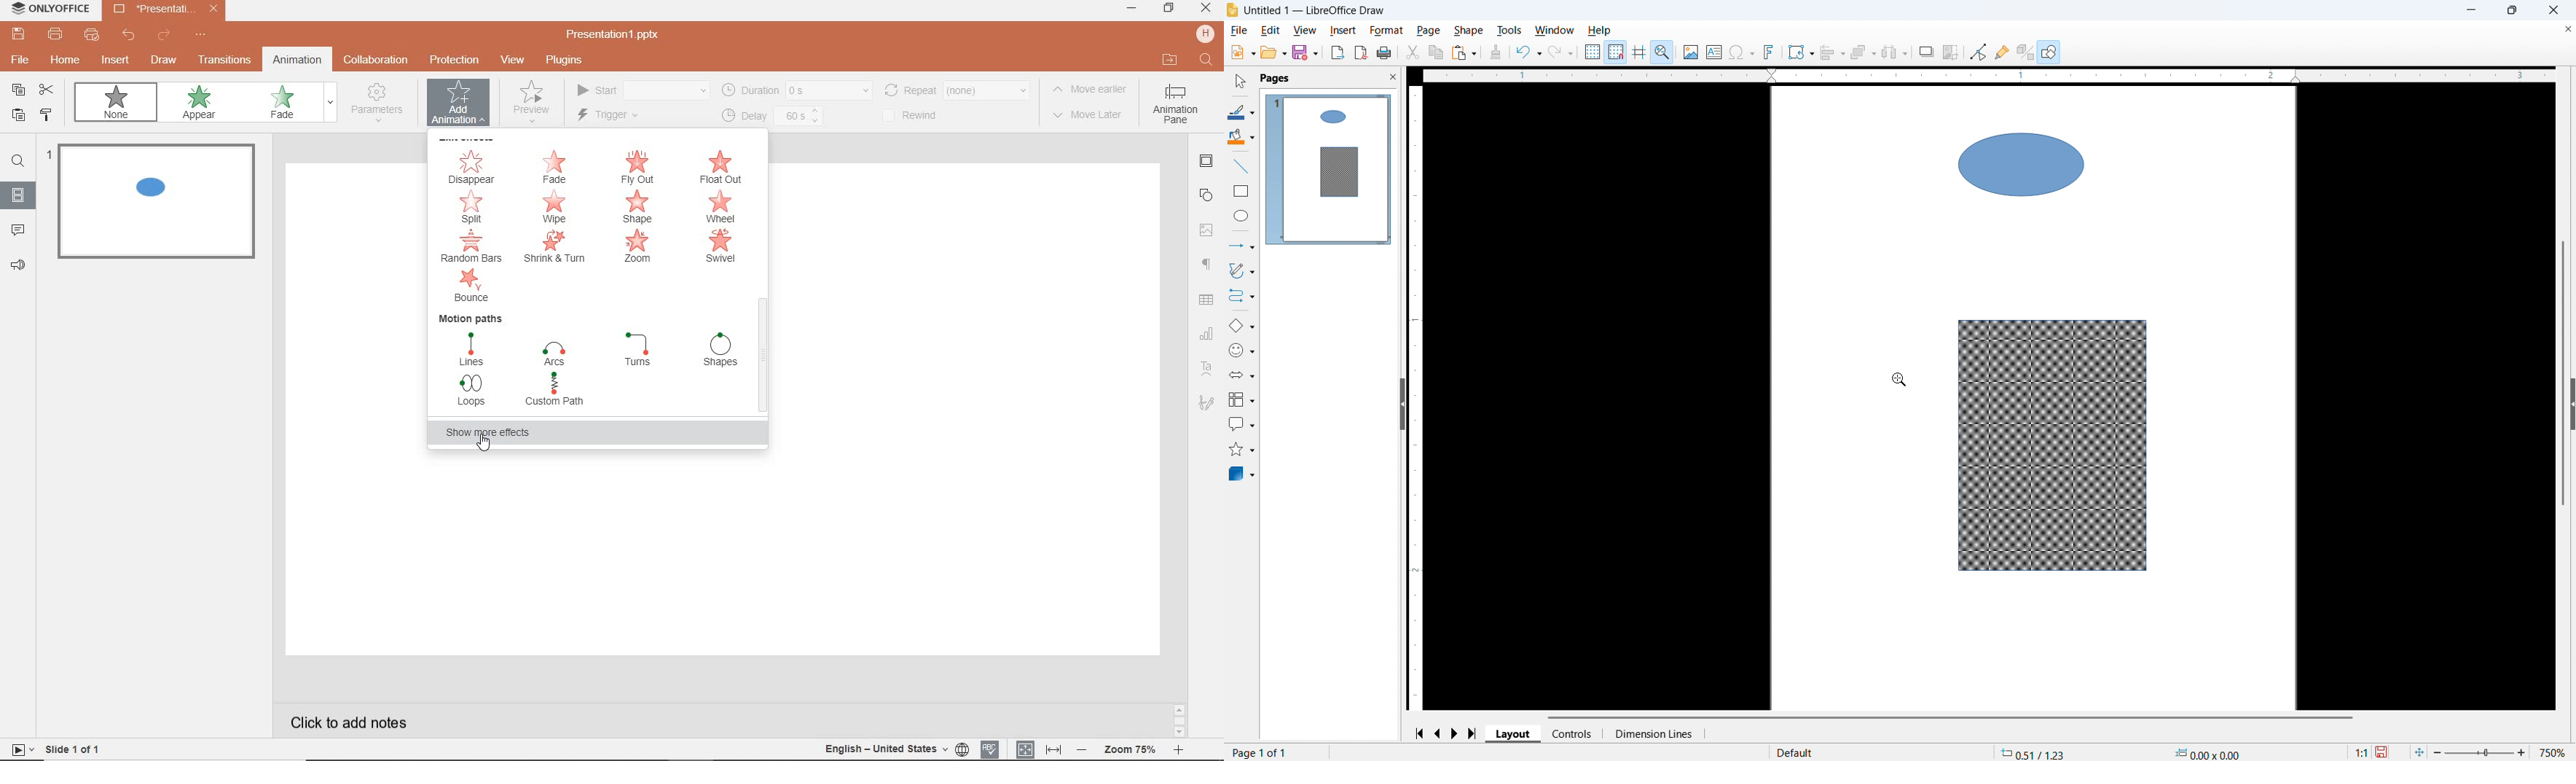 This screenshot has height=784, width=2576. Describe the element at coordinates (17, 34) in the screenshot. I see `save` at that location.